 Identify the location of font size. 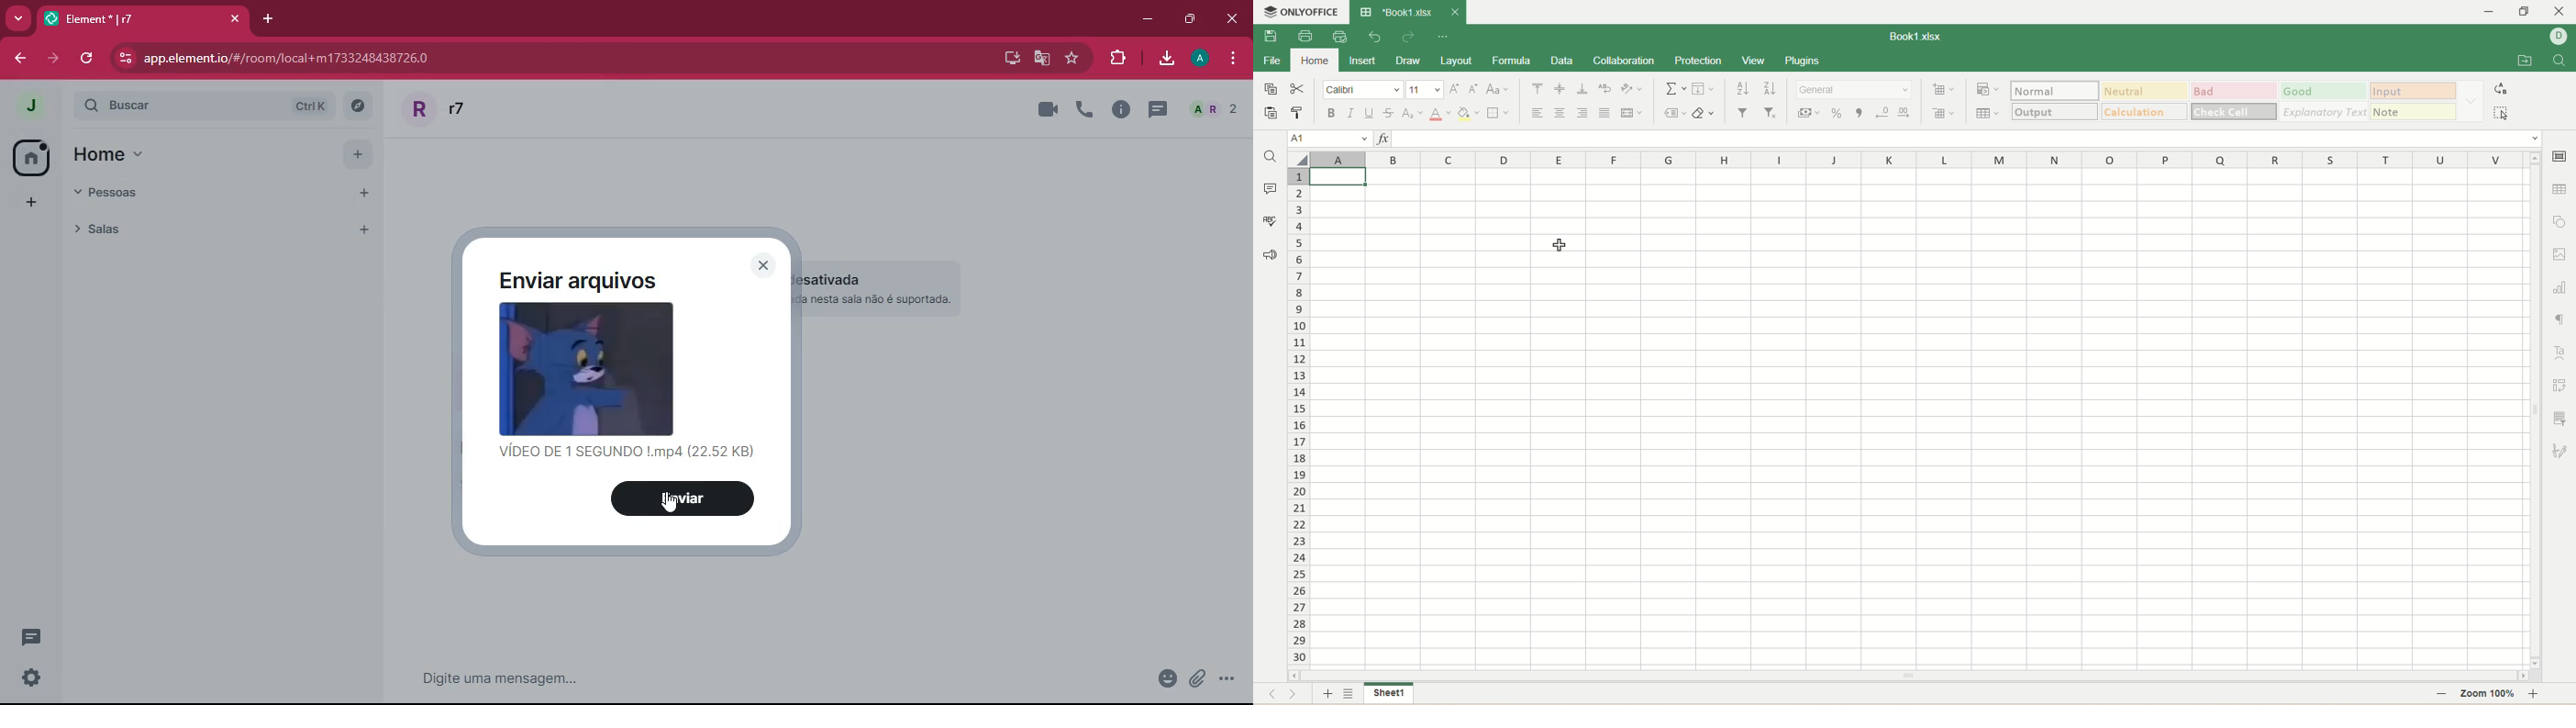
(1425, 90).